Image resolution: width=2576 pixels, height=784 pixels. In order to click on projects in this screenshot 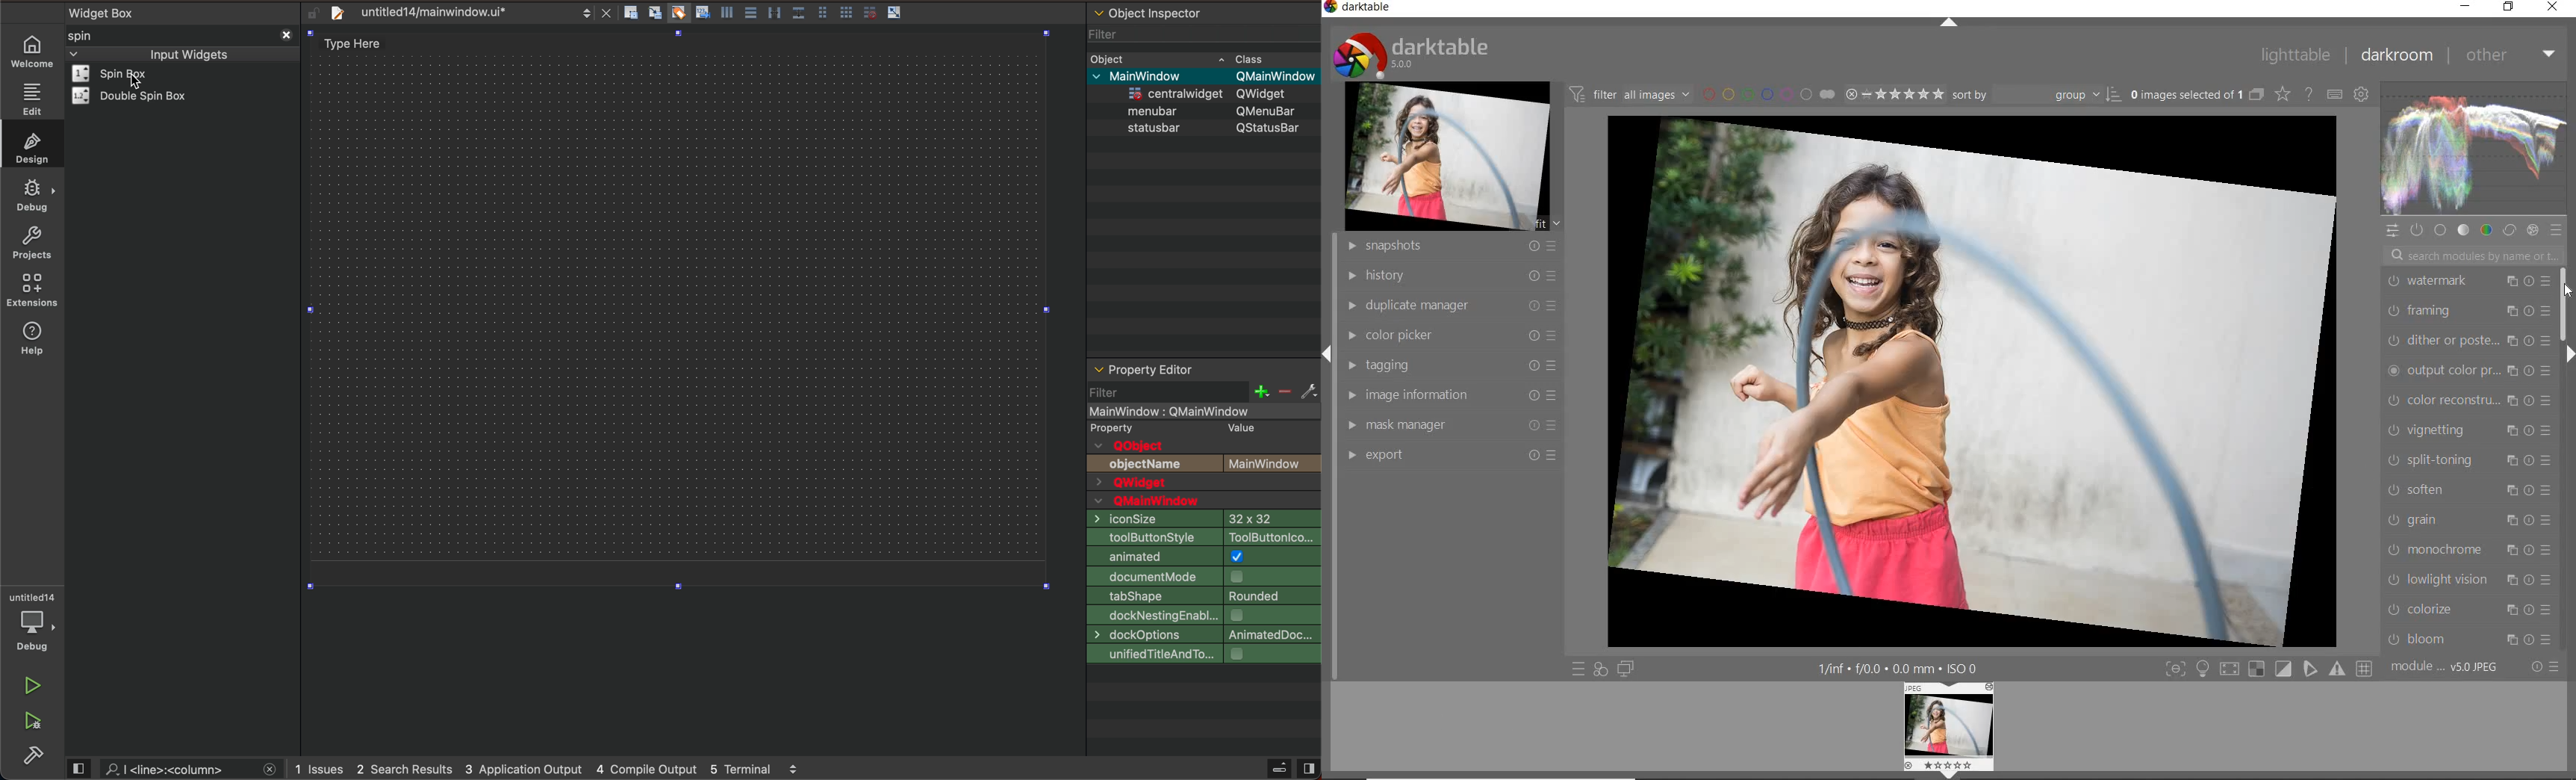, I will do `click(31, 243)`.